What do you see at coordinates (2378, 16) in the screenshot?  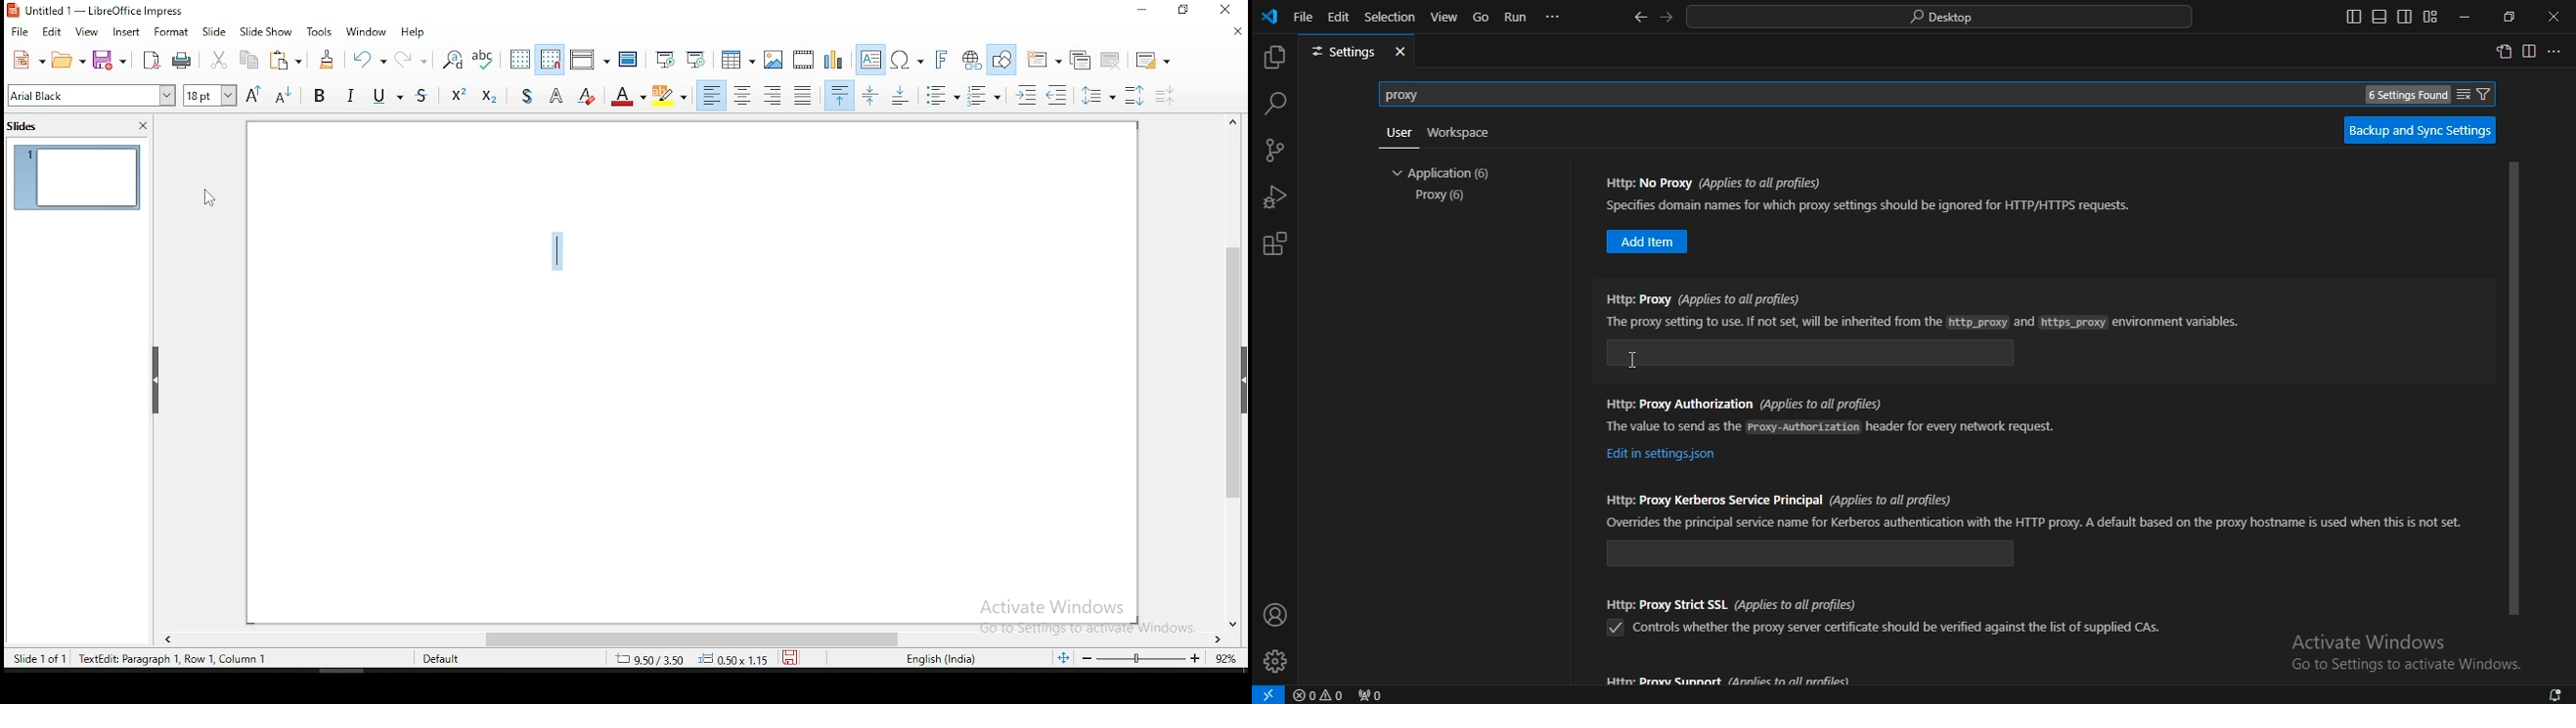 I see `toggle panel` at bounding box center [2378, 16].